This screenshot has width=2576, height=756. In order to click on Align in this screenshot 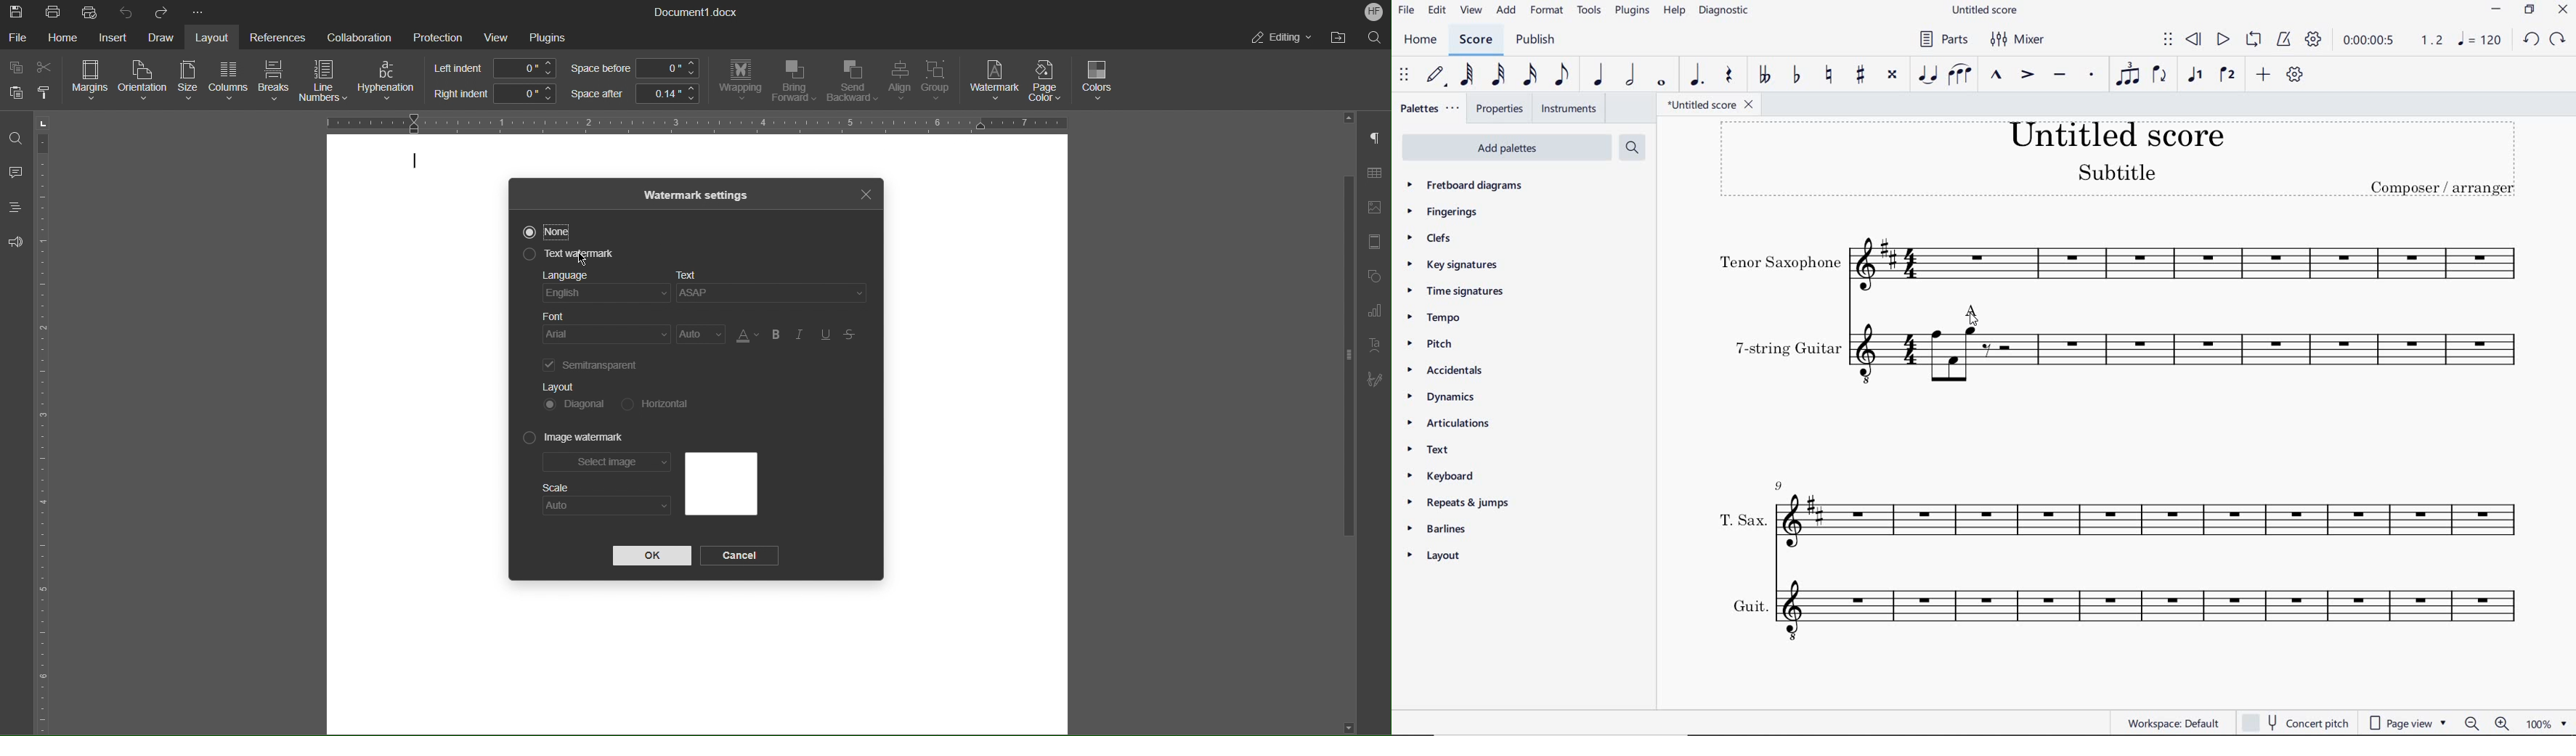, I will do `click(898, 82)`.